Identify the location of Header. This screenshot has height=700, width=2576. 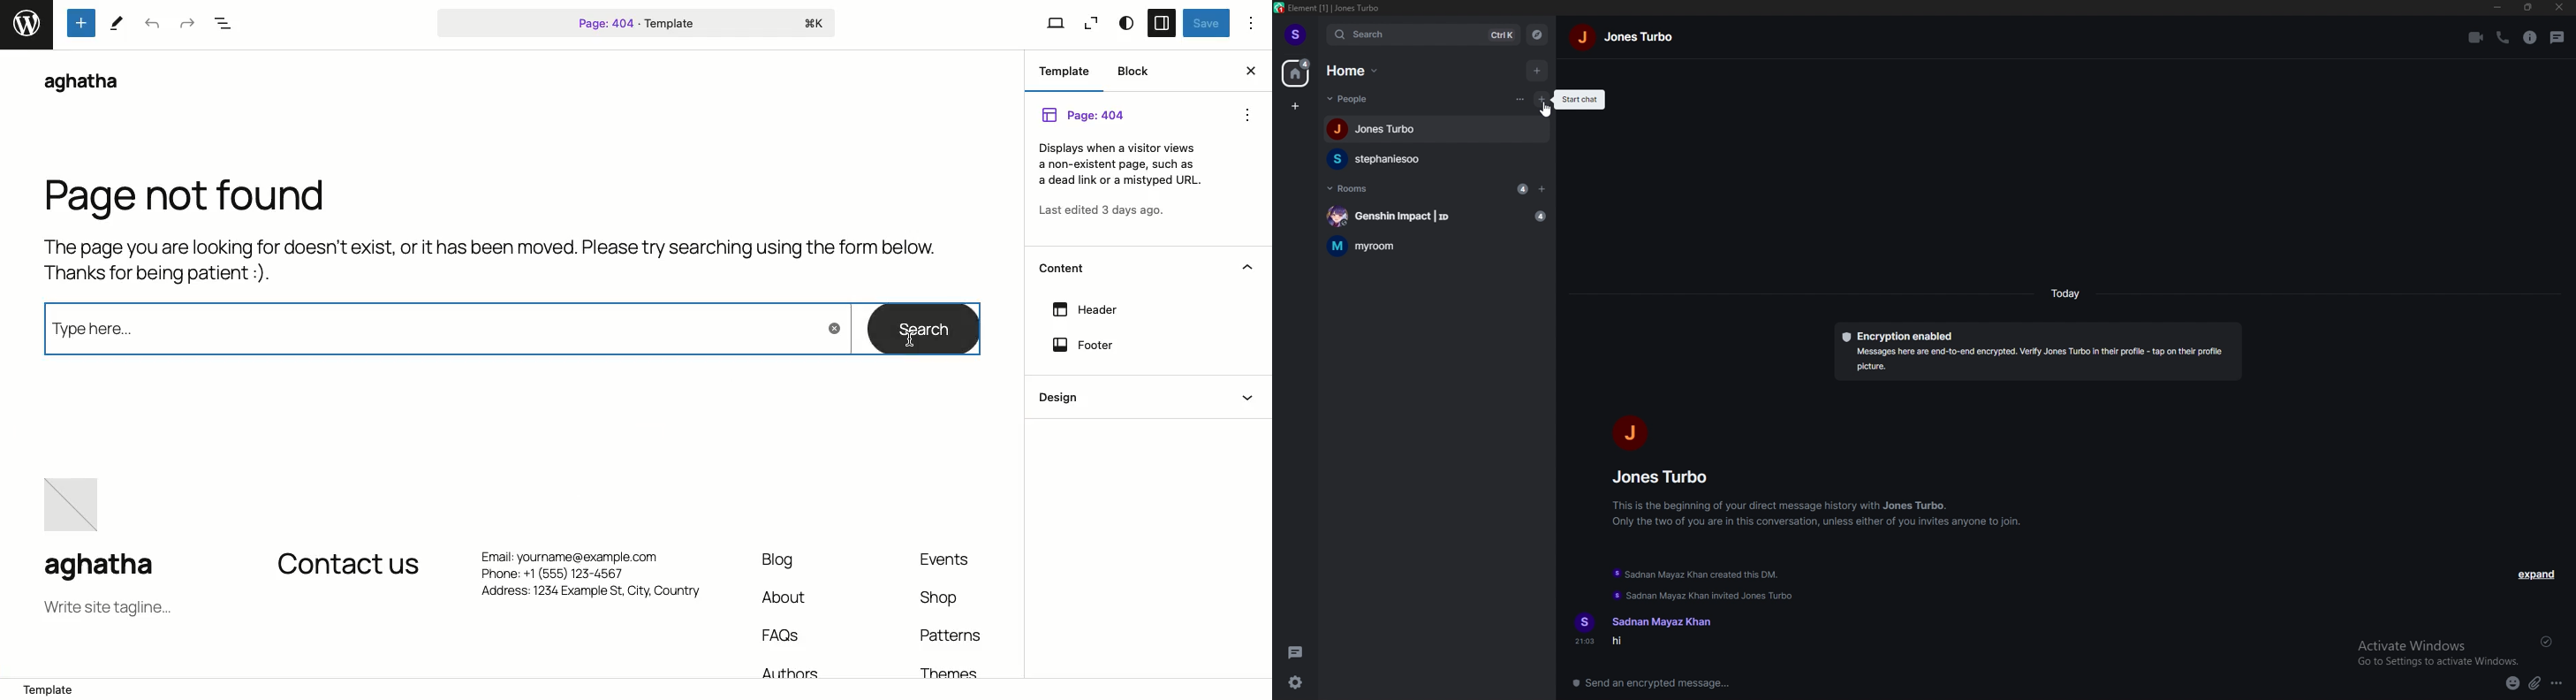
(1074, 308).